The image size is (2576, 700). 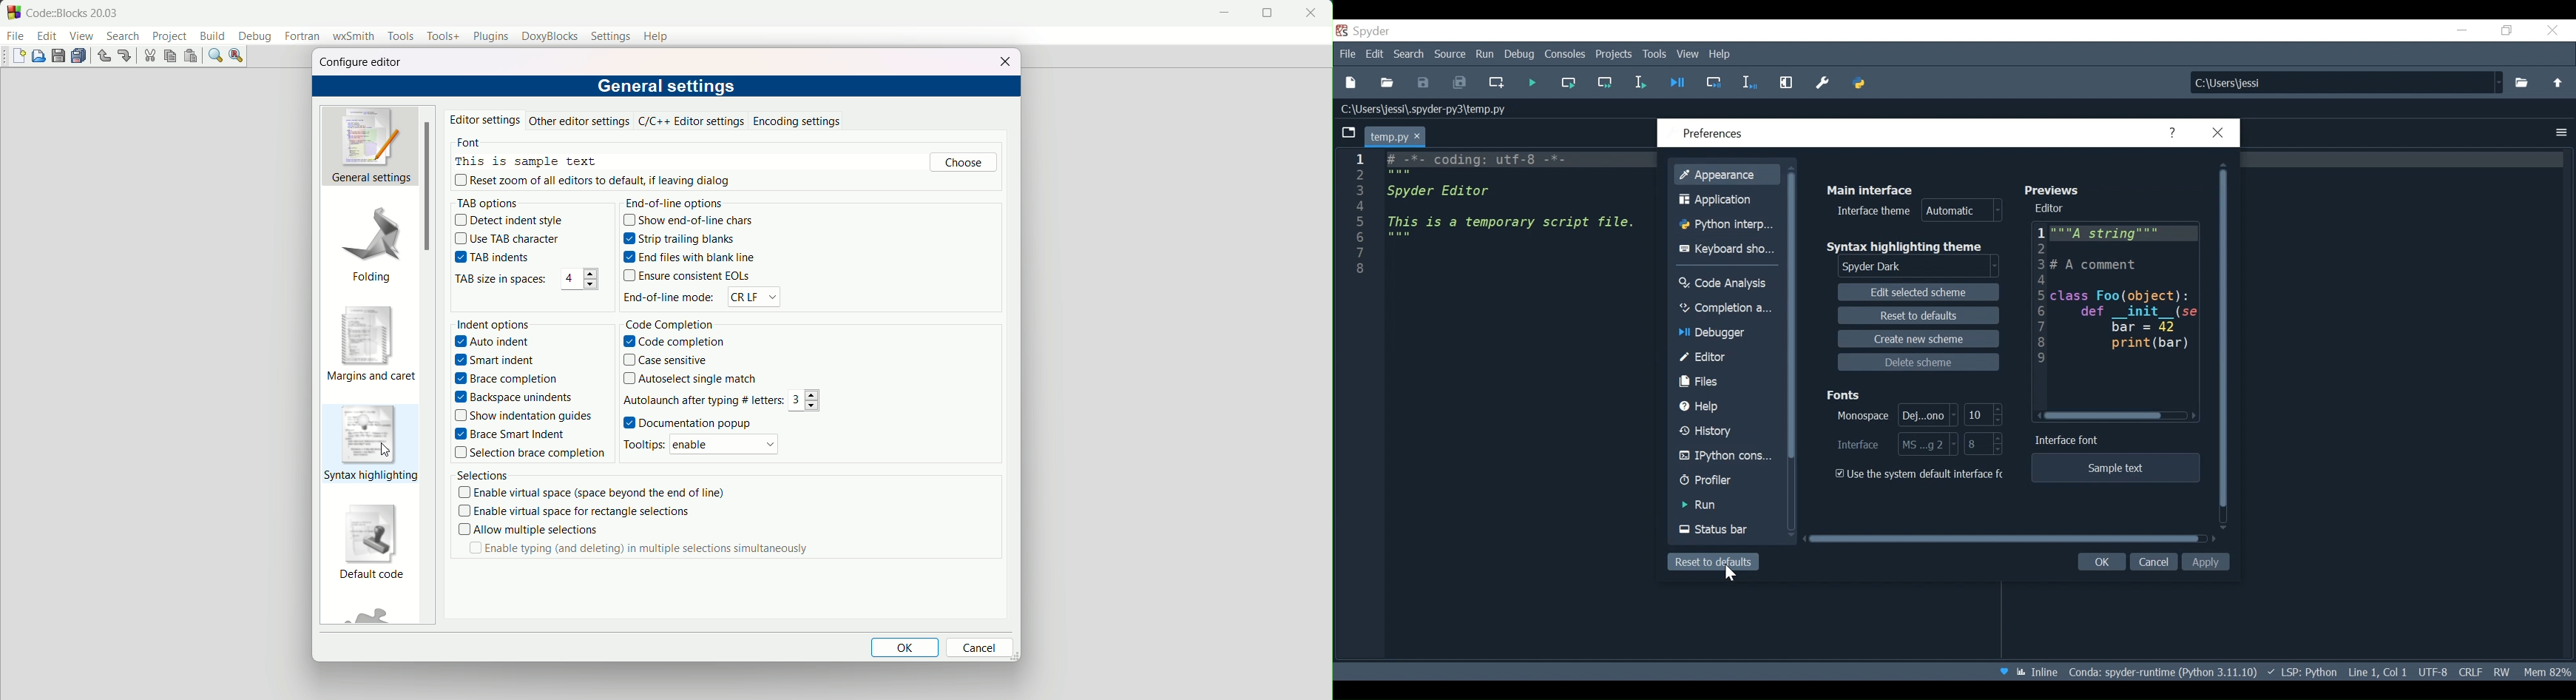 What do you see at coordinates (797, 121) in the screenshot?
I see `encoding settings` at bounding box center [797, 121].